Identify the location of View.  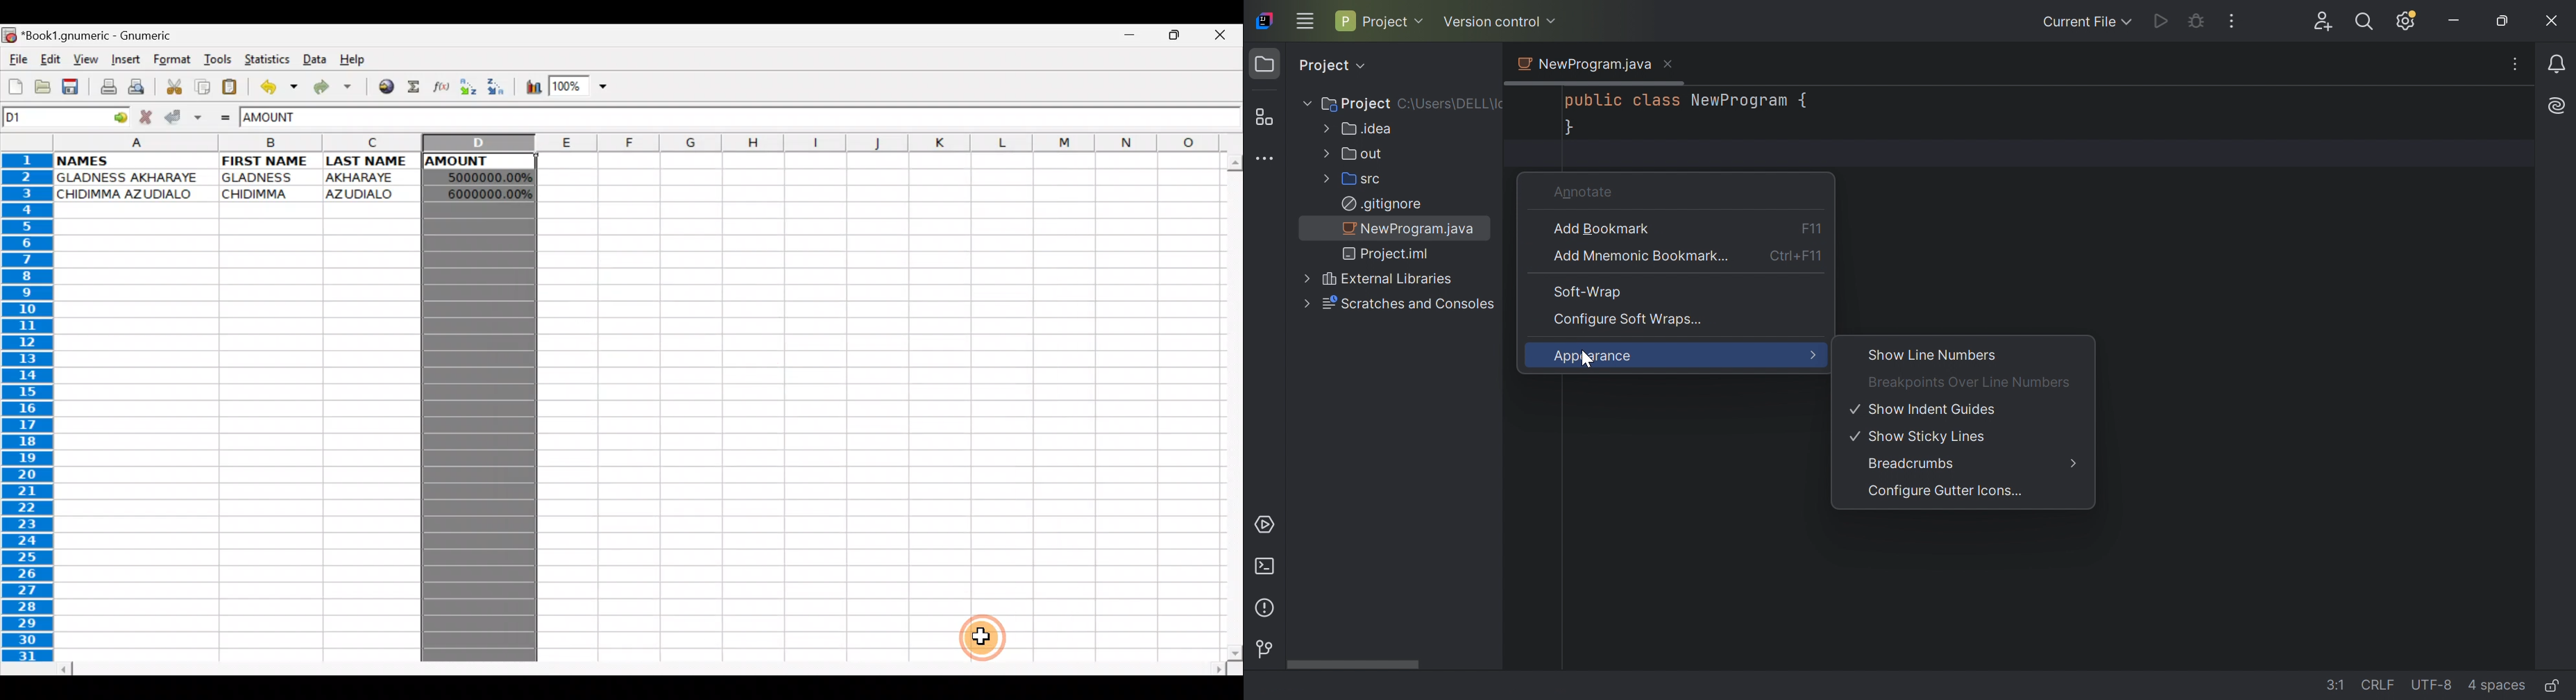
(86, 59).